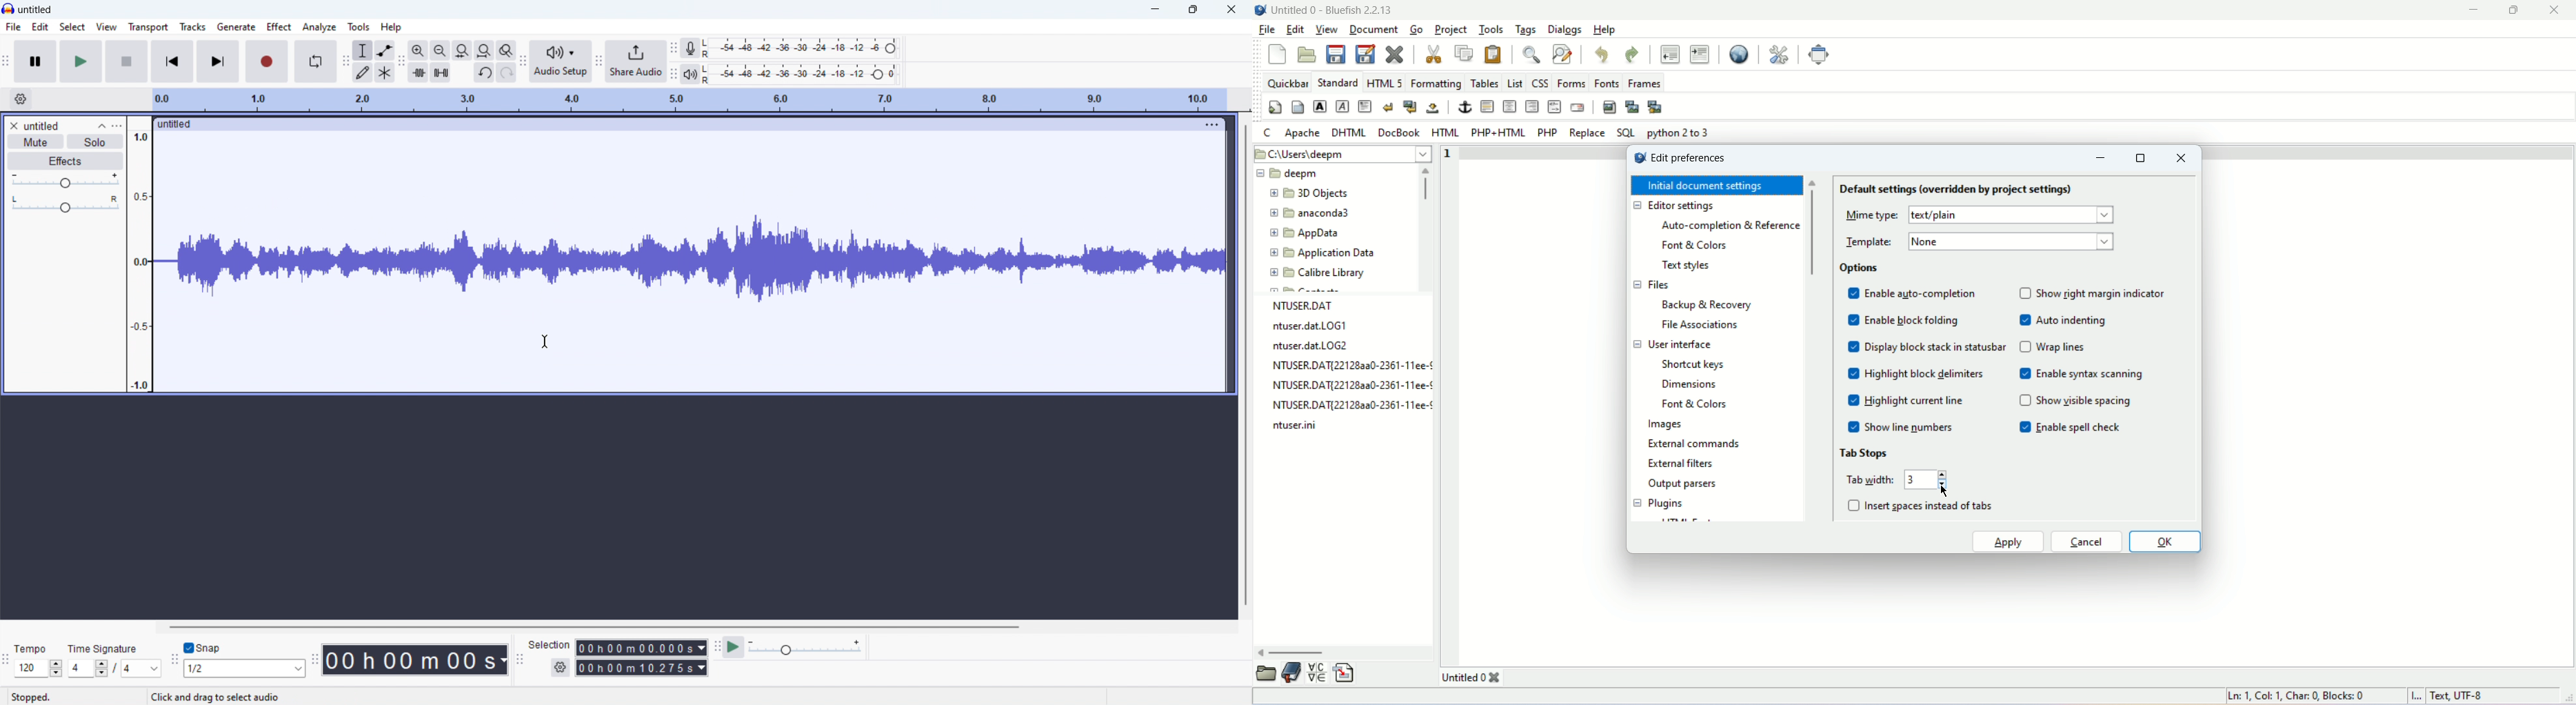 The image size is (2576, 728). What do you see at coordinates (38, 668) in the screenshot?
I see `set tempo` at bounding box center [38, 668].